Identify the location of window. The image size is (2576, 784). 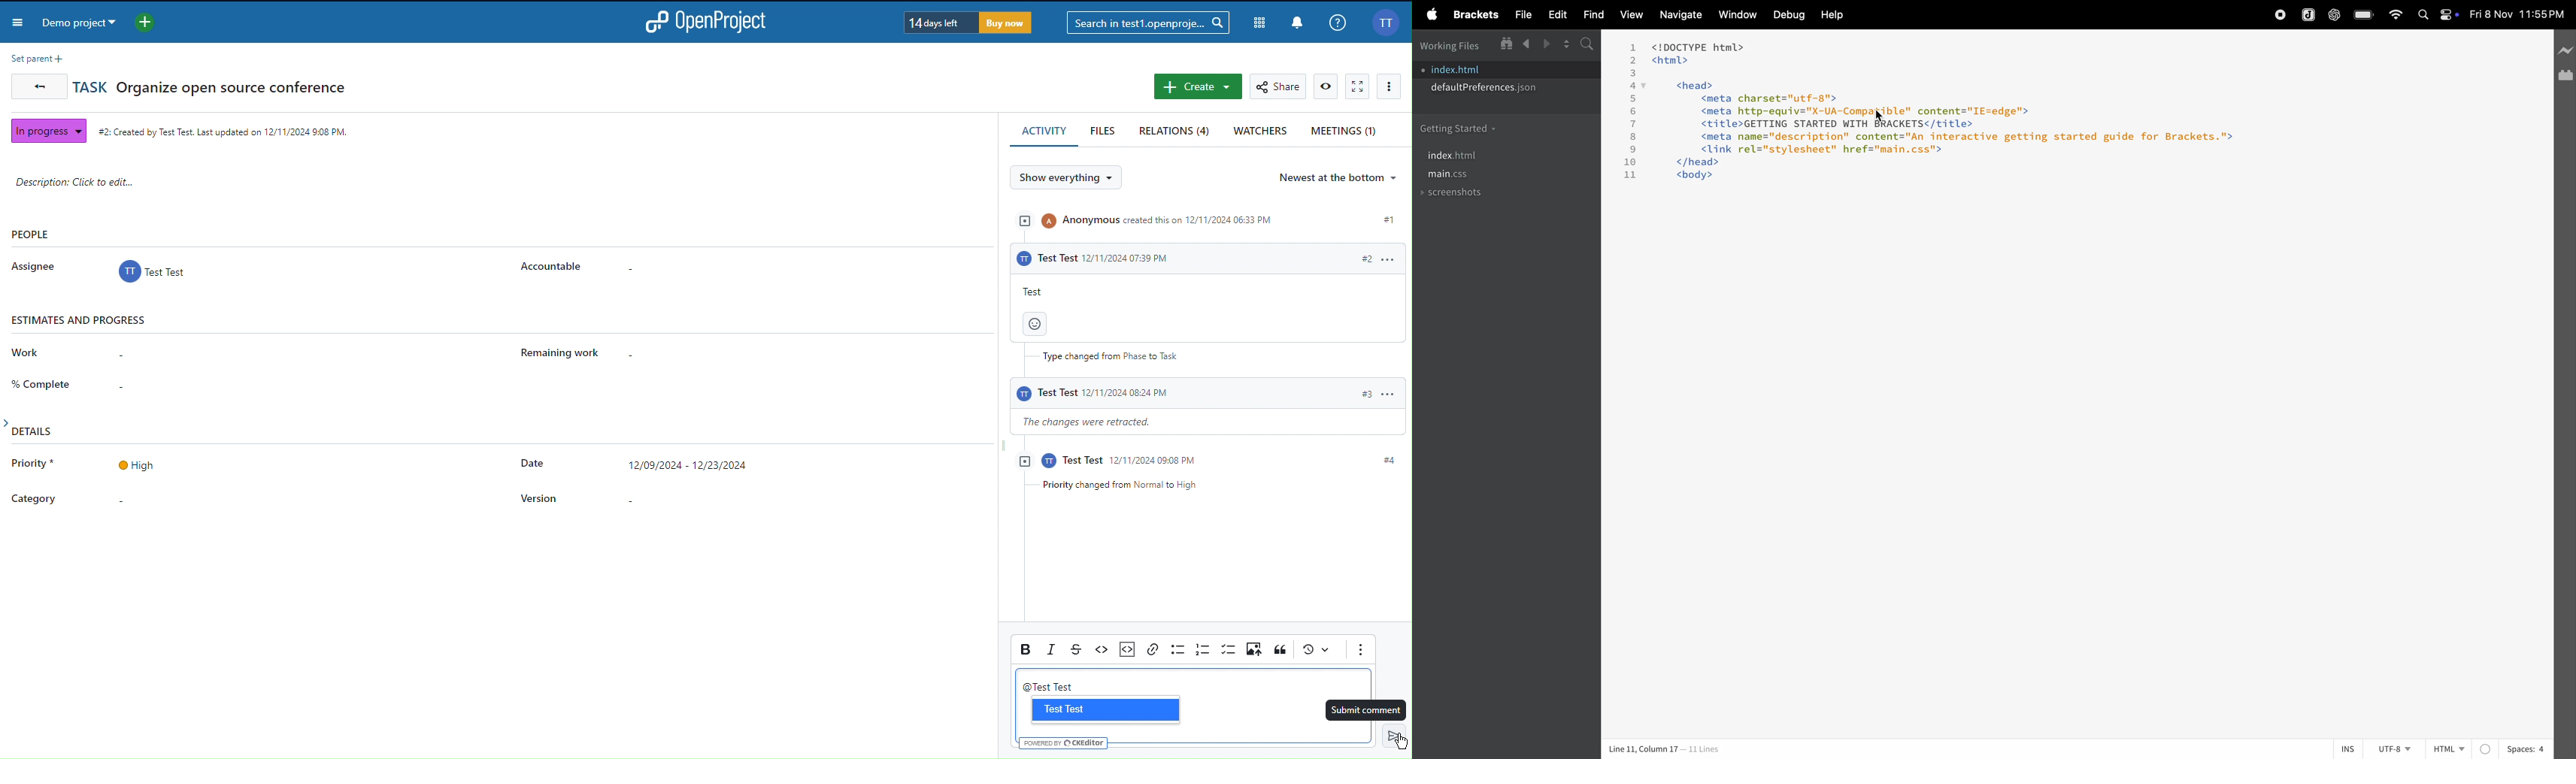
(1735, 16).